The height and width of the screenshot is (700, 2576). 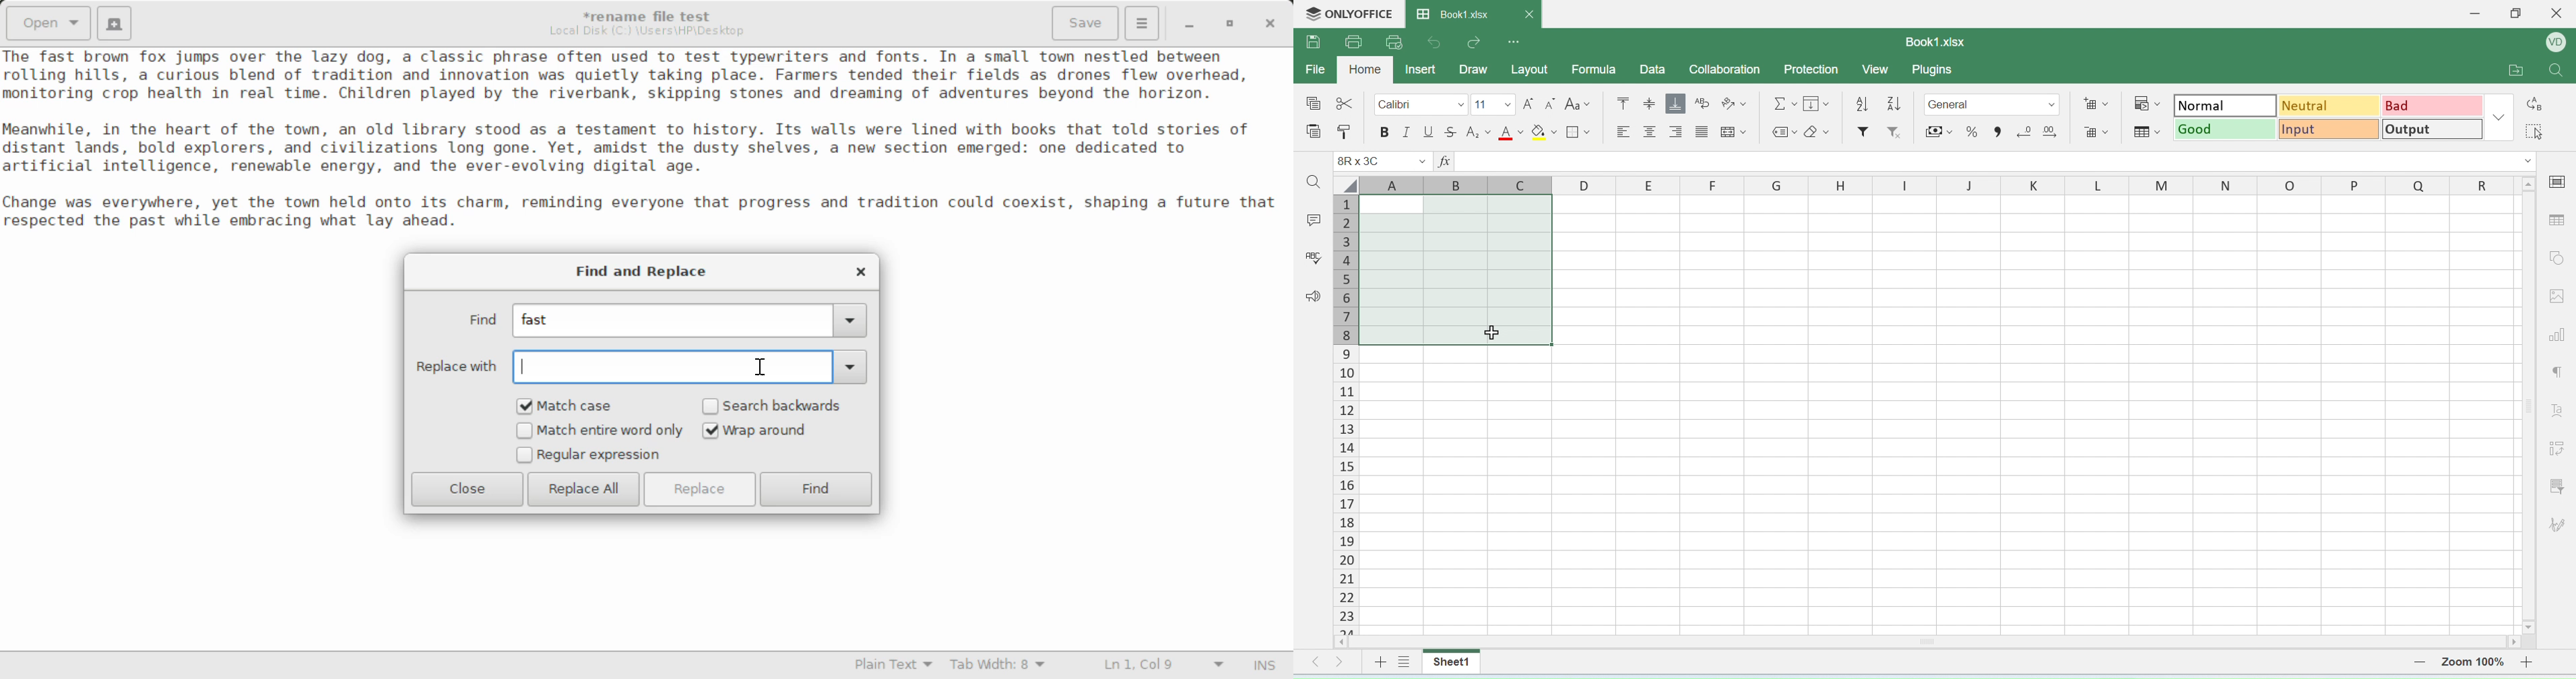 What do you see at coordinates (2004, 132) in the screenshot?
I see `comma` at bounding box center [2004, 132].